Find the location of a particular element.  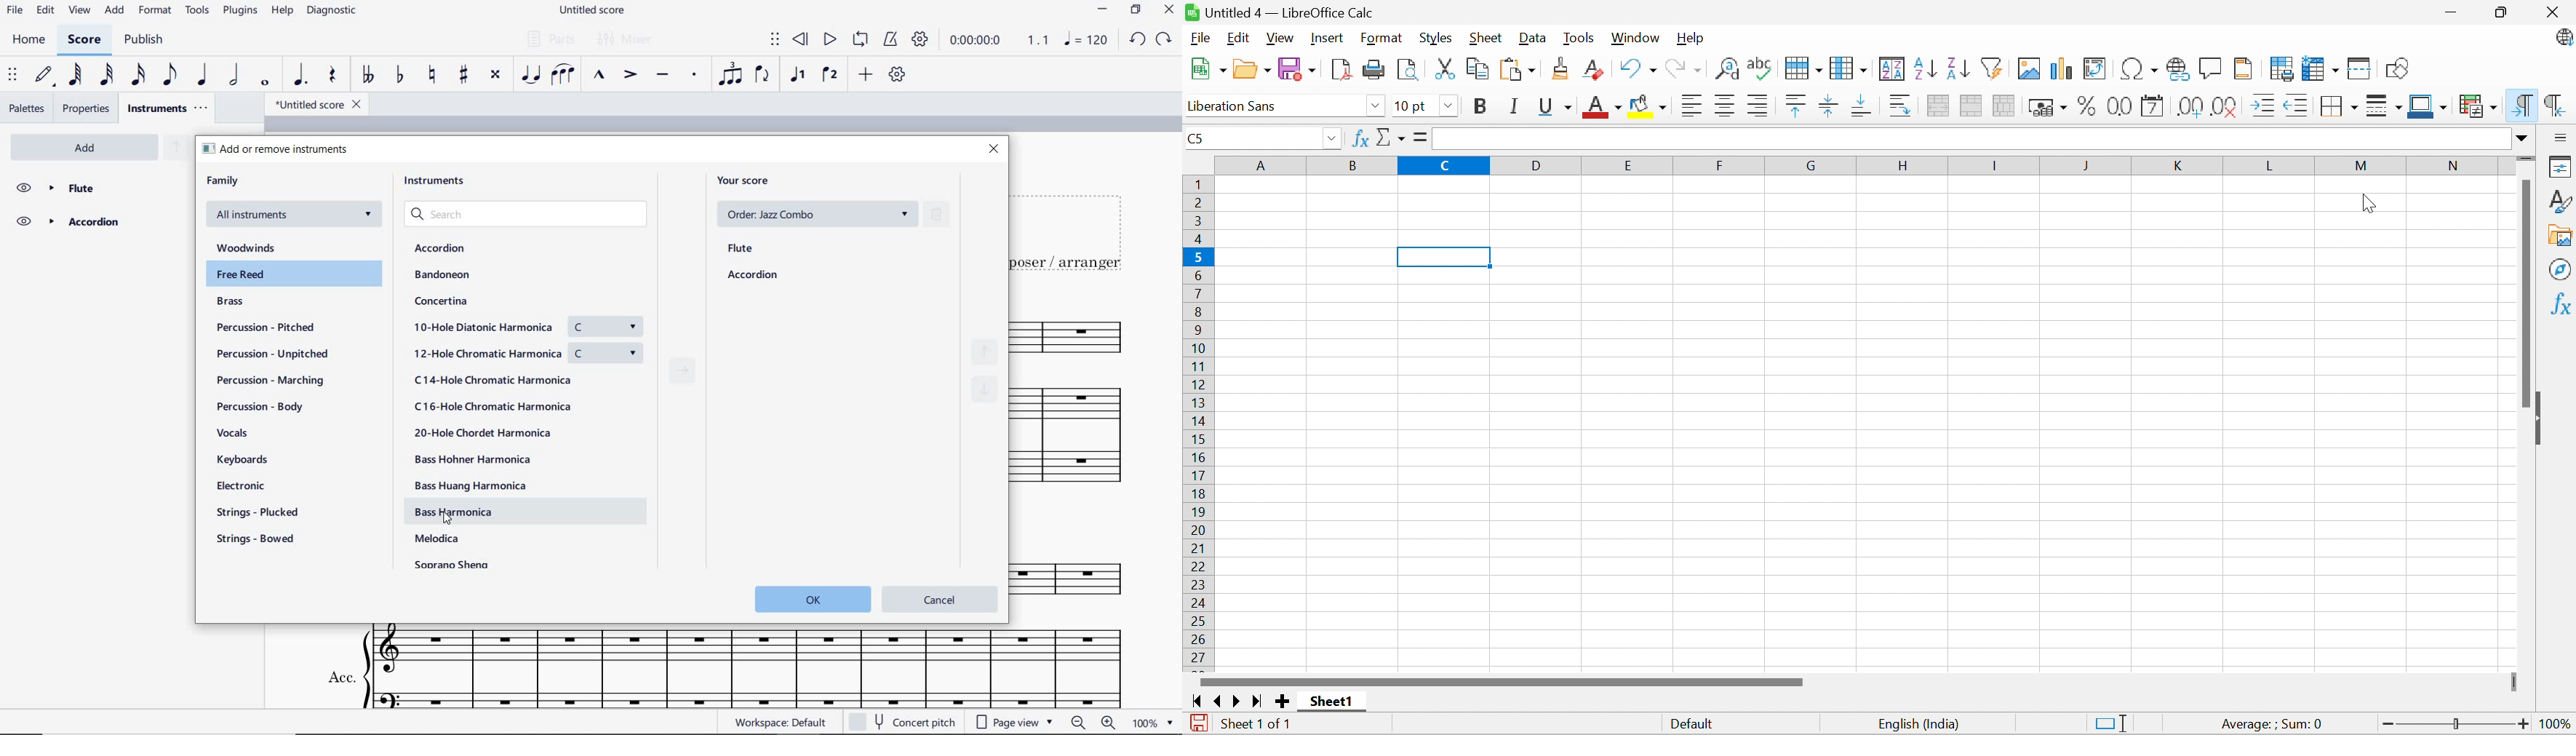

Border color is located at coordinates (2427, 107).